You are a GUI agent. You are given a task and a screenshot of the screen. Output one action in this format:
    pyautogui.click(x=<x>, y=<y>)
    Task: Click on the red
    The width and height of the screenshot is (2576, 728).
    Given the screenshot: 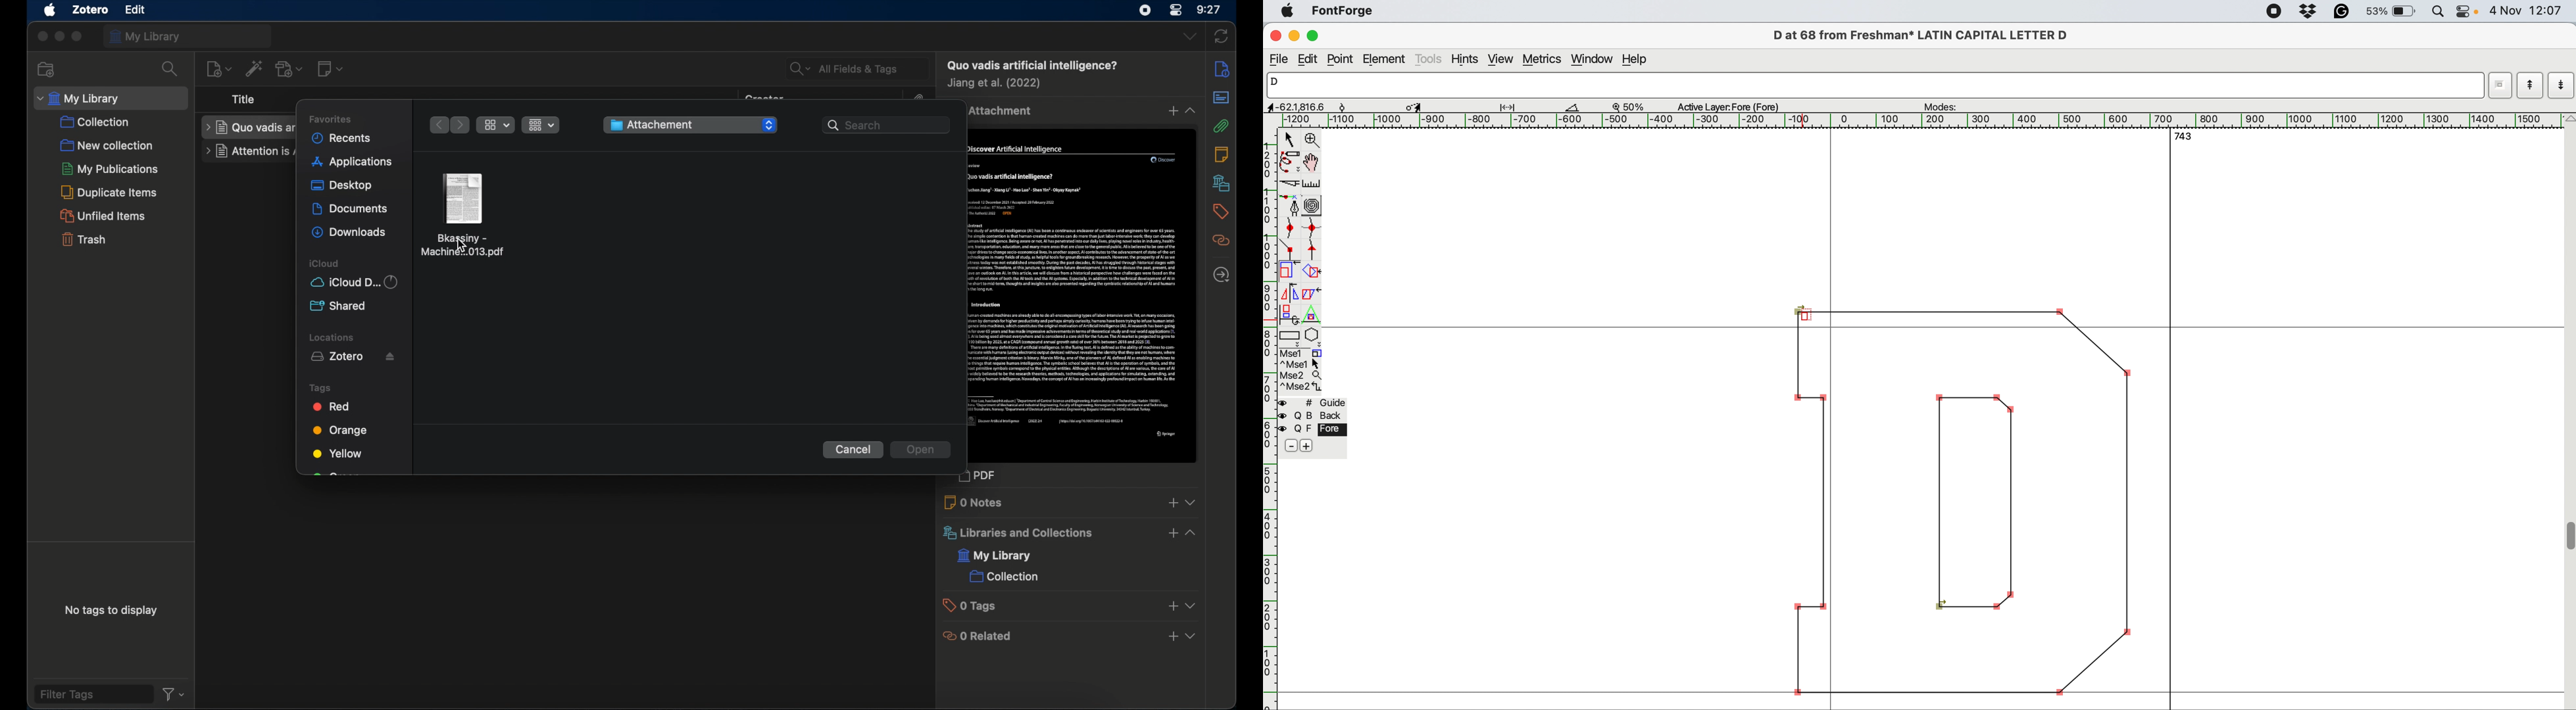 What is the action you would take?
    pyautogui.click(x=334, y=406)
    